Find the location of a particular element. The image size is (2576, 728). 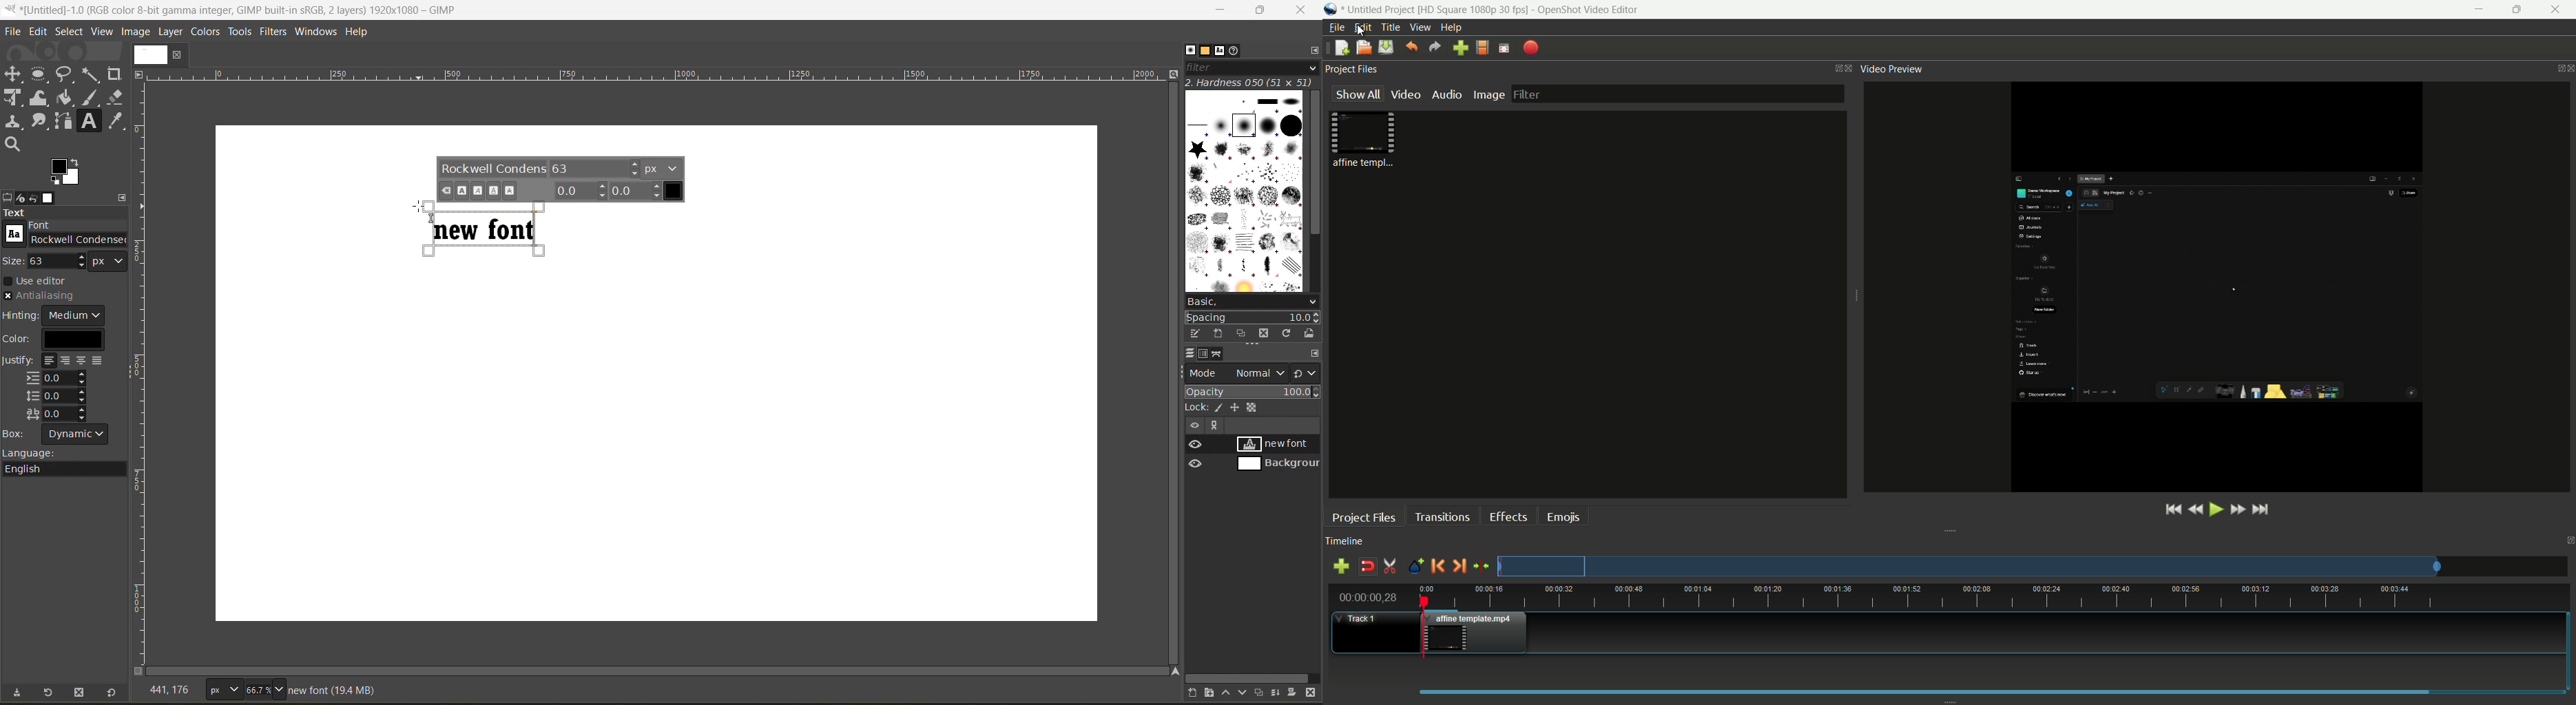

text is located at coordinates (65, 214).